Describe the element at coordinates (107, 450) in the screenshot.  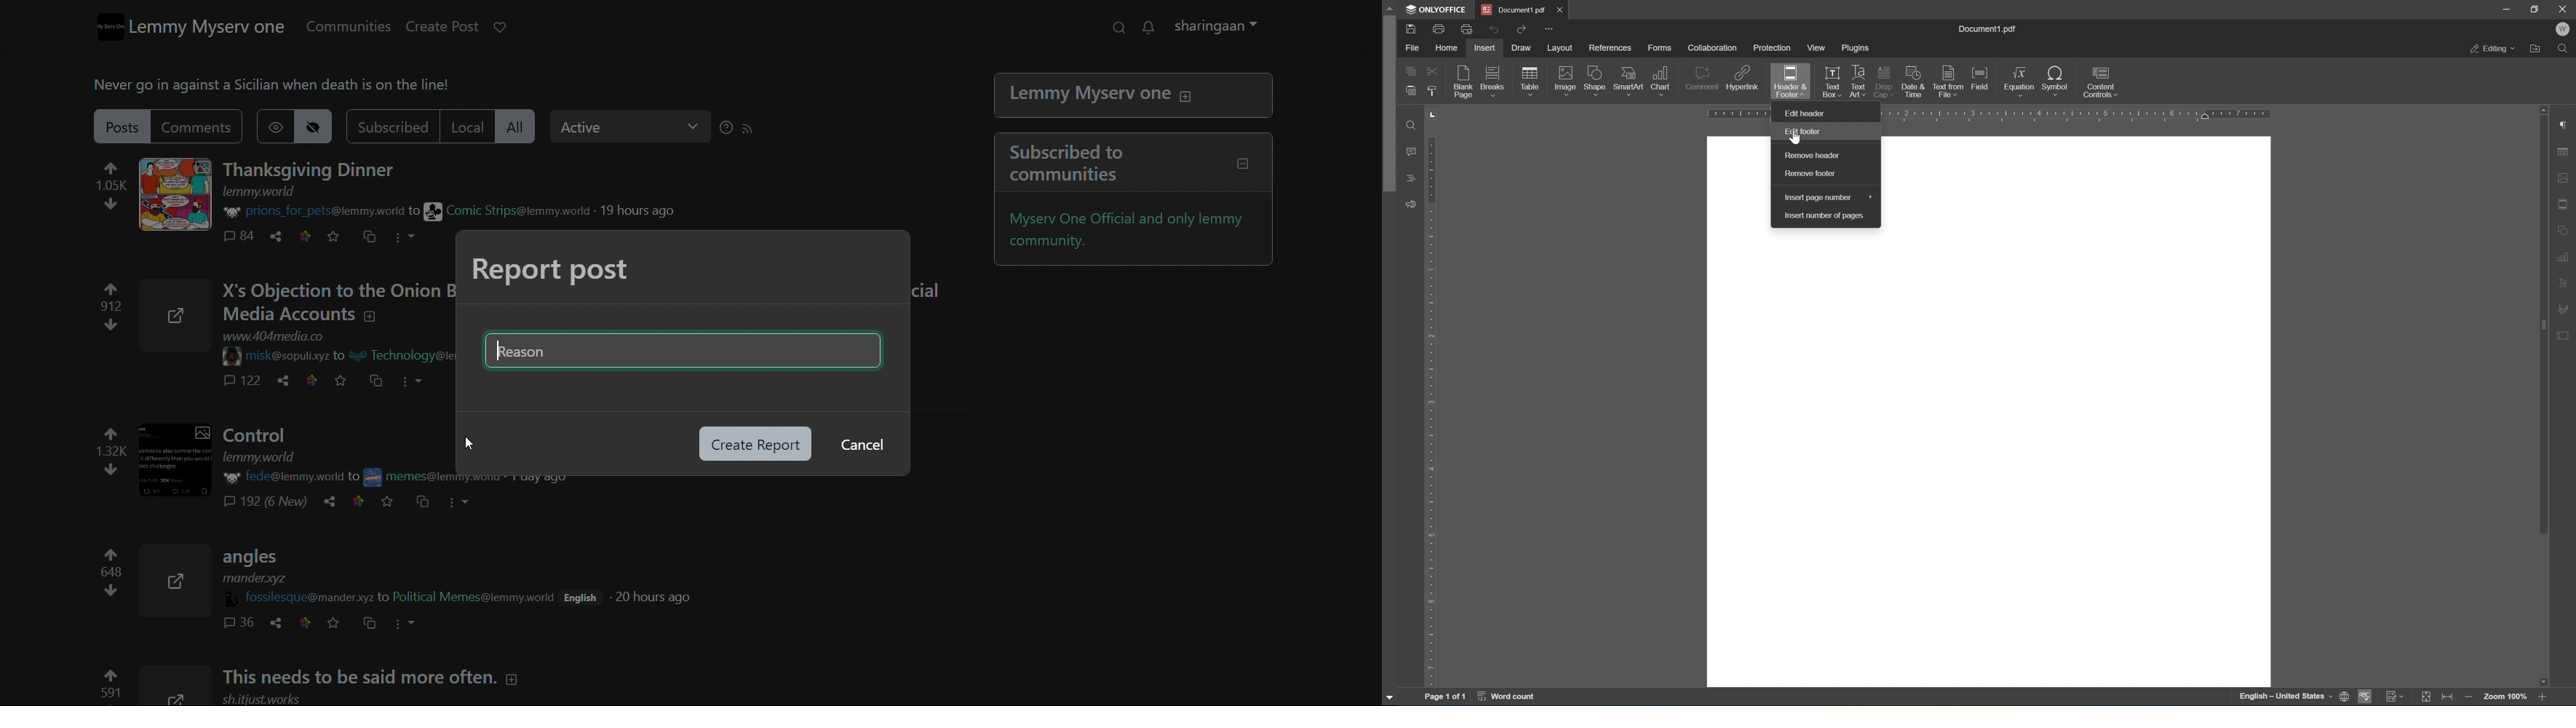
I see `upvote and downvote` at that location.